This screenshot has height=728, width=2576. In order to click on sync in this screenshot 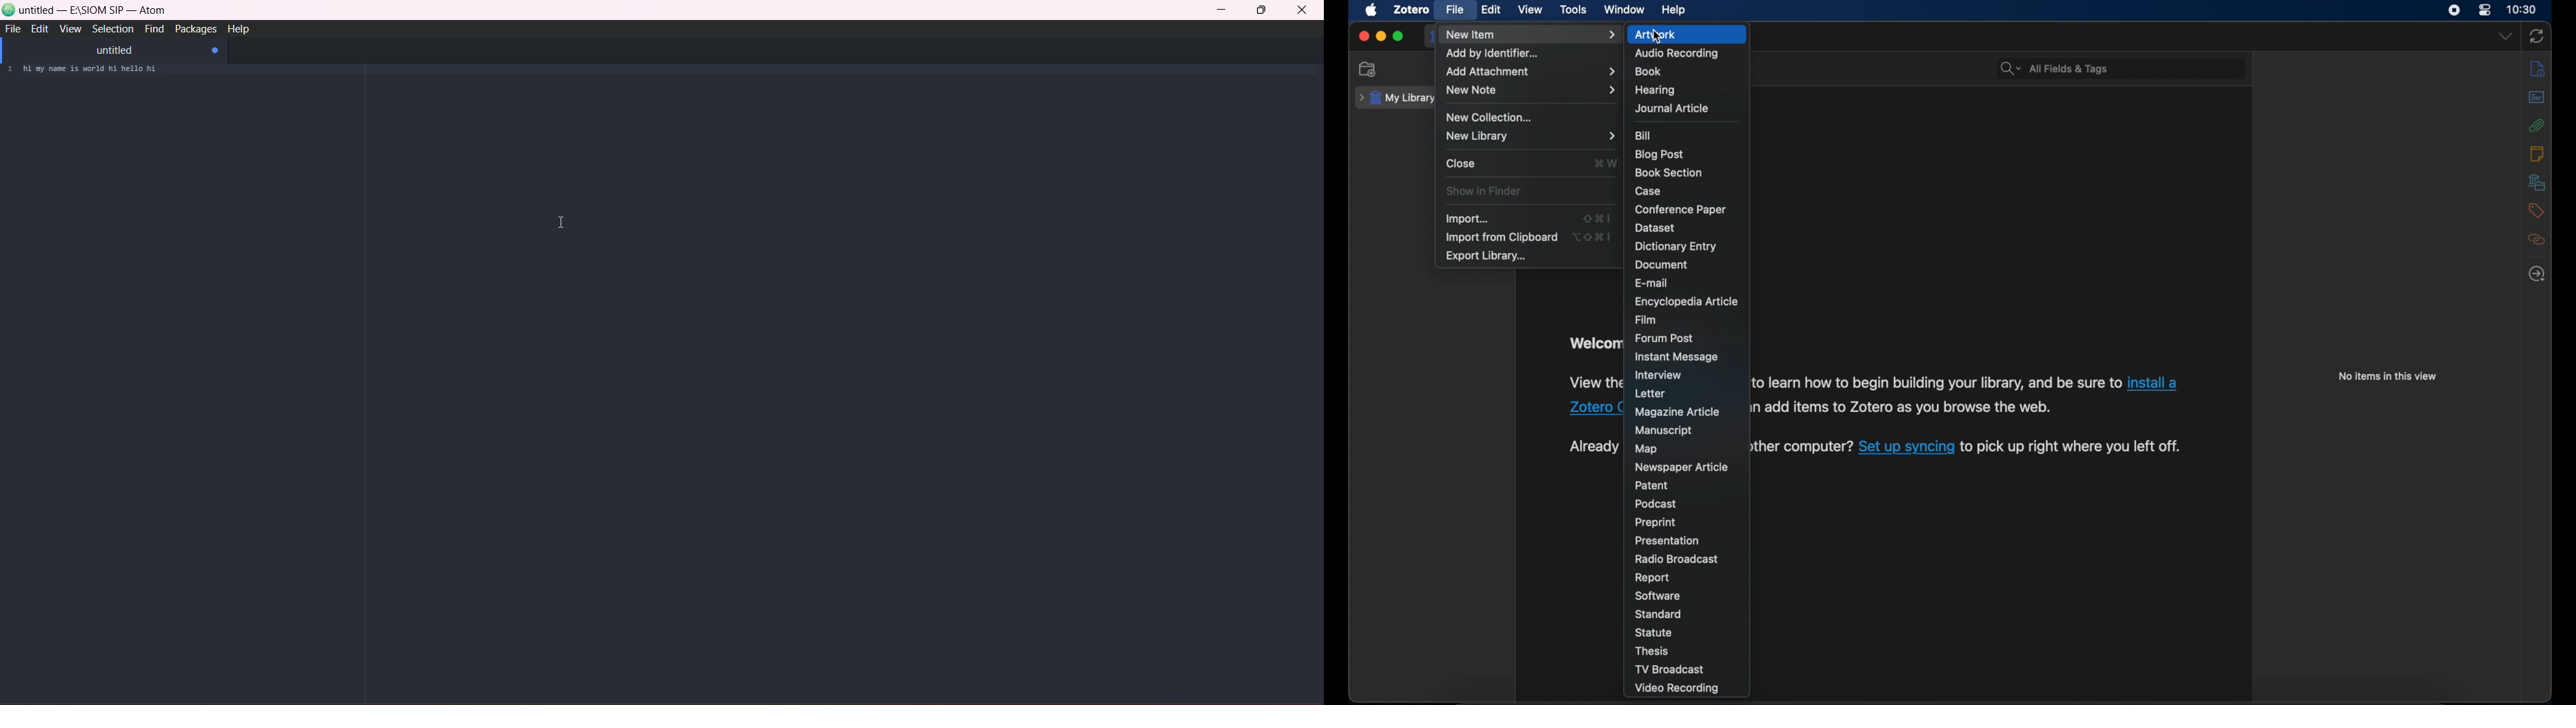, I will do `click(2538, 37)`.